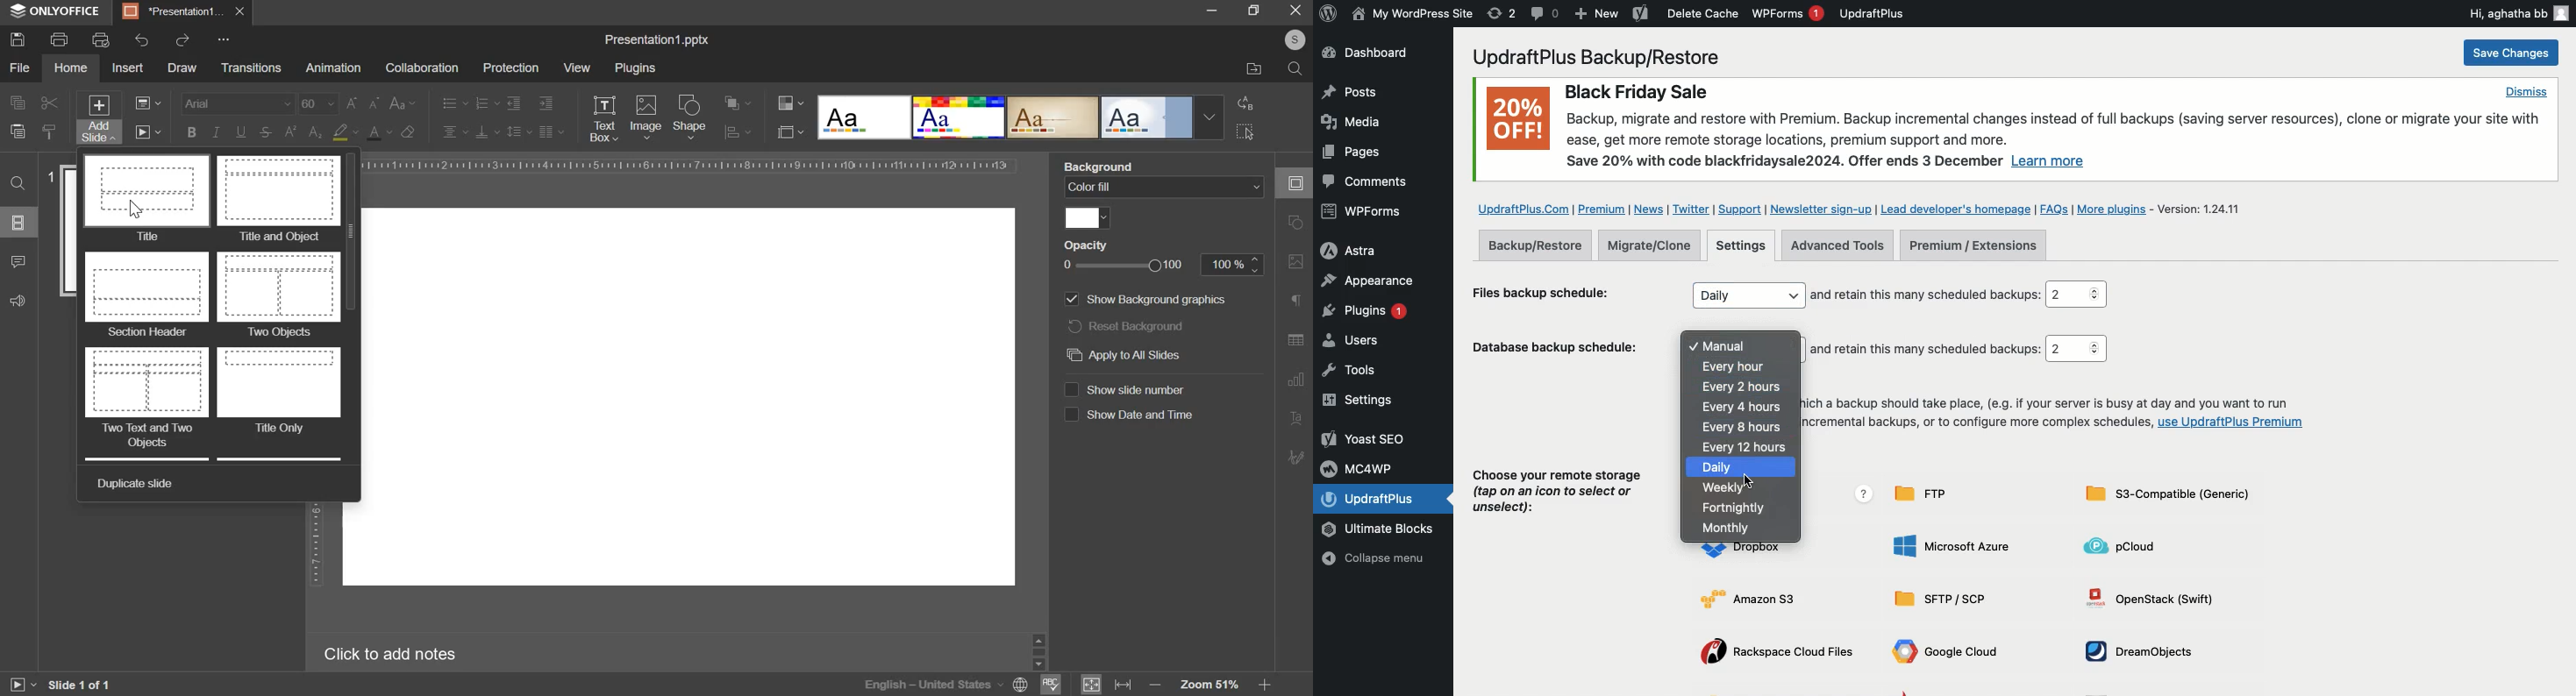  I want to click on slide 1 of 1, so click(77, 685).